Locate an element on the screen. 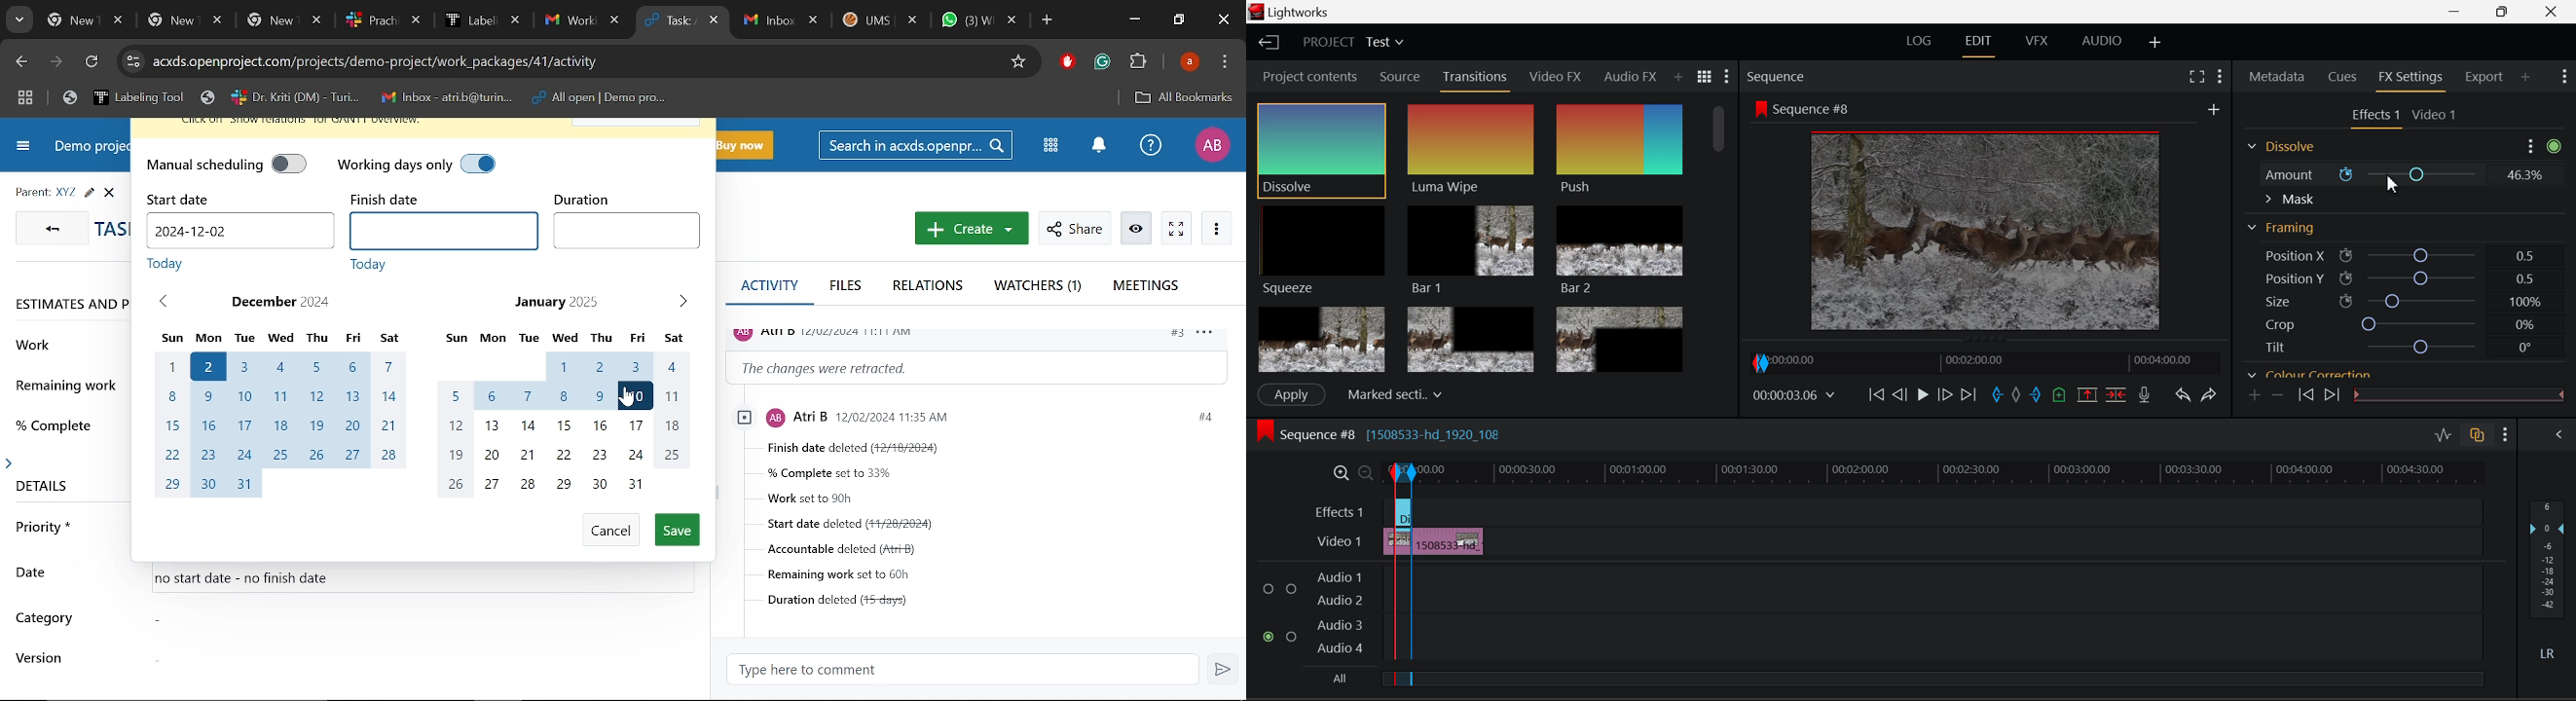 The image size is (2576, 728). Audio Input Field is located at coordinates (1948, 637).